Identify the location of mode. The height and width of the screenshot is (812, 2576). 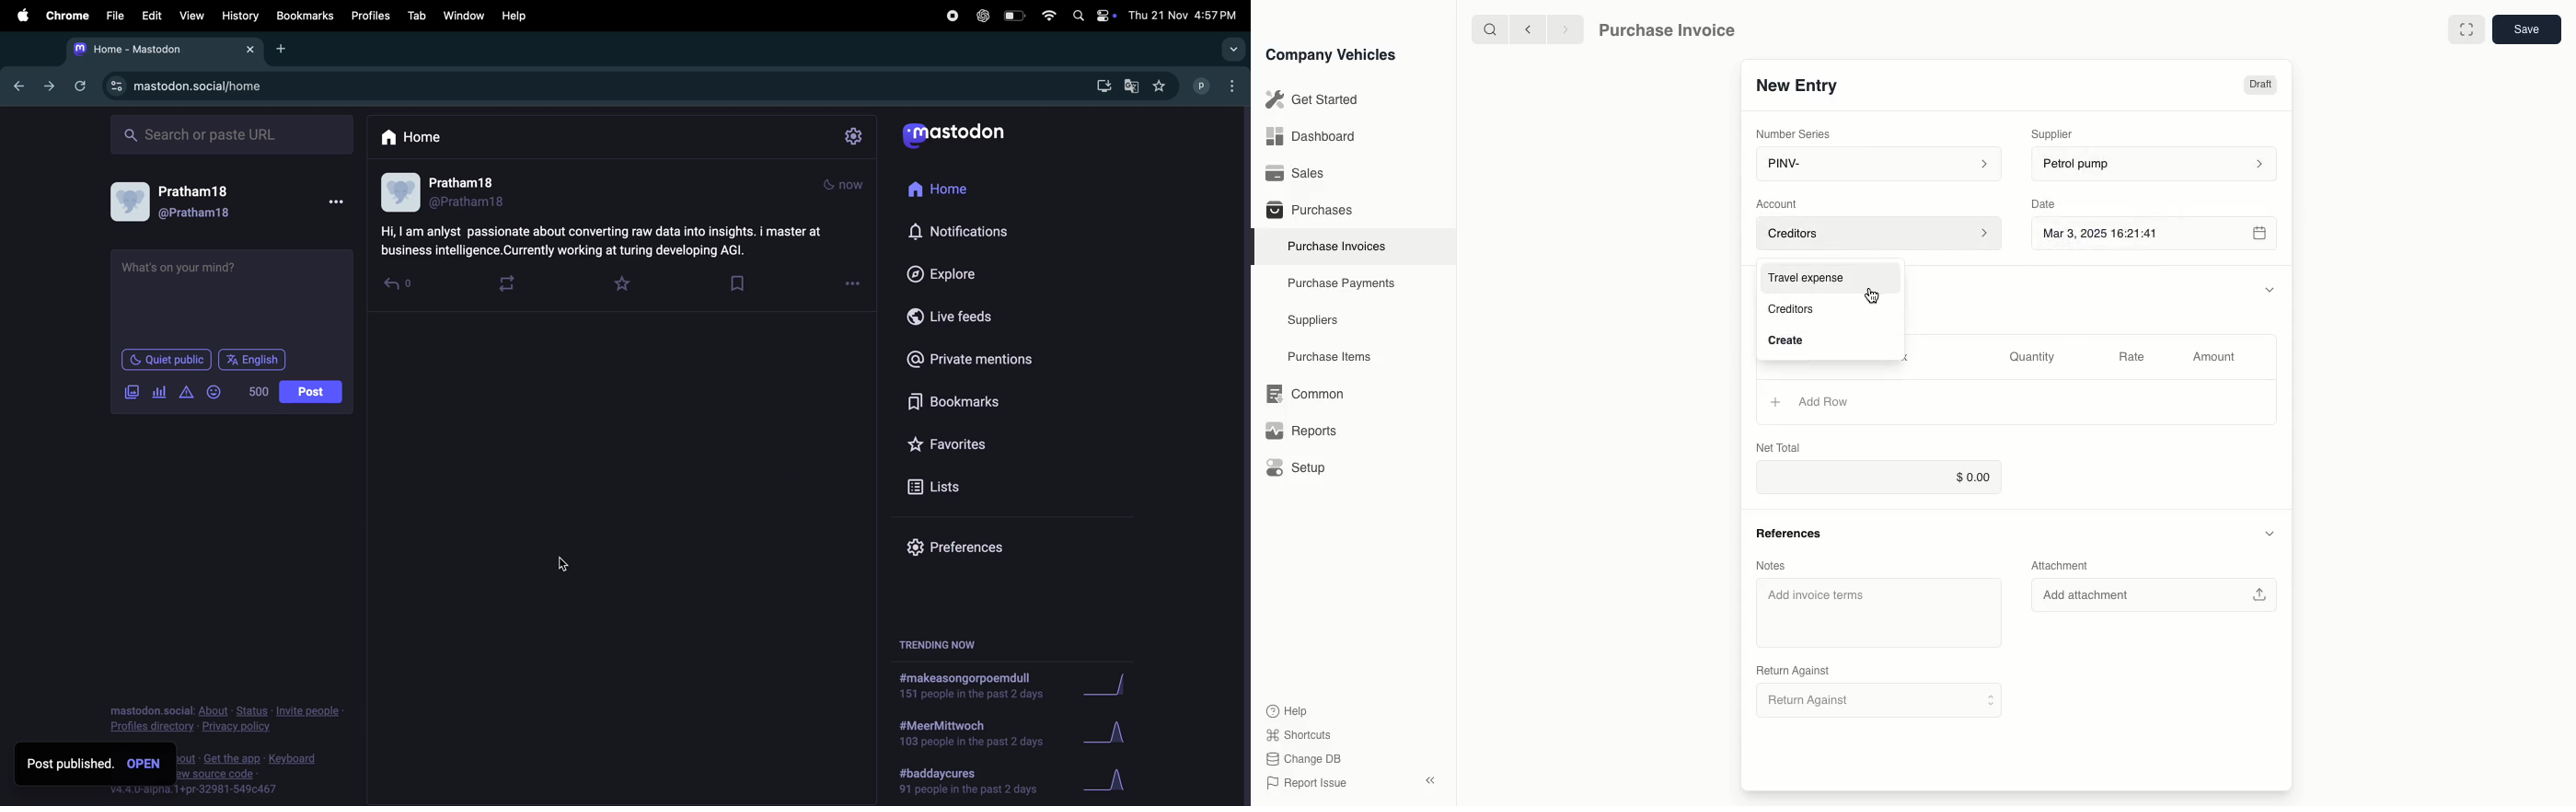
(845, 183).